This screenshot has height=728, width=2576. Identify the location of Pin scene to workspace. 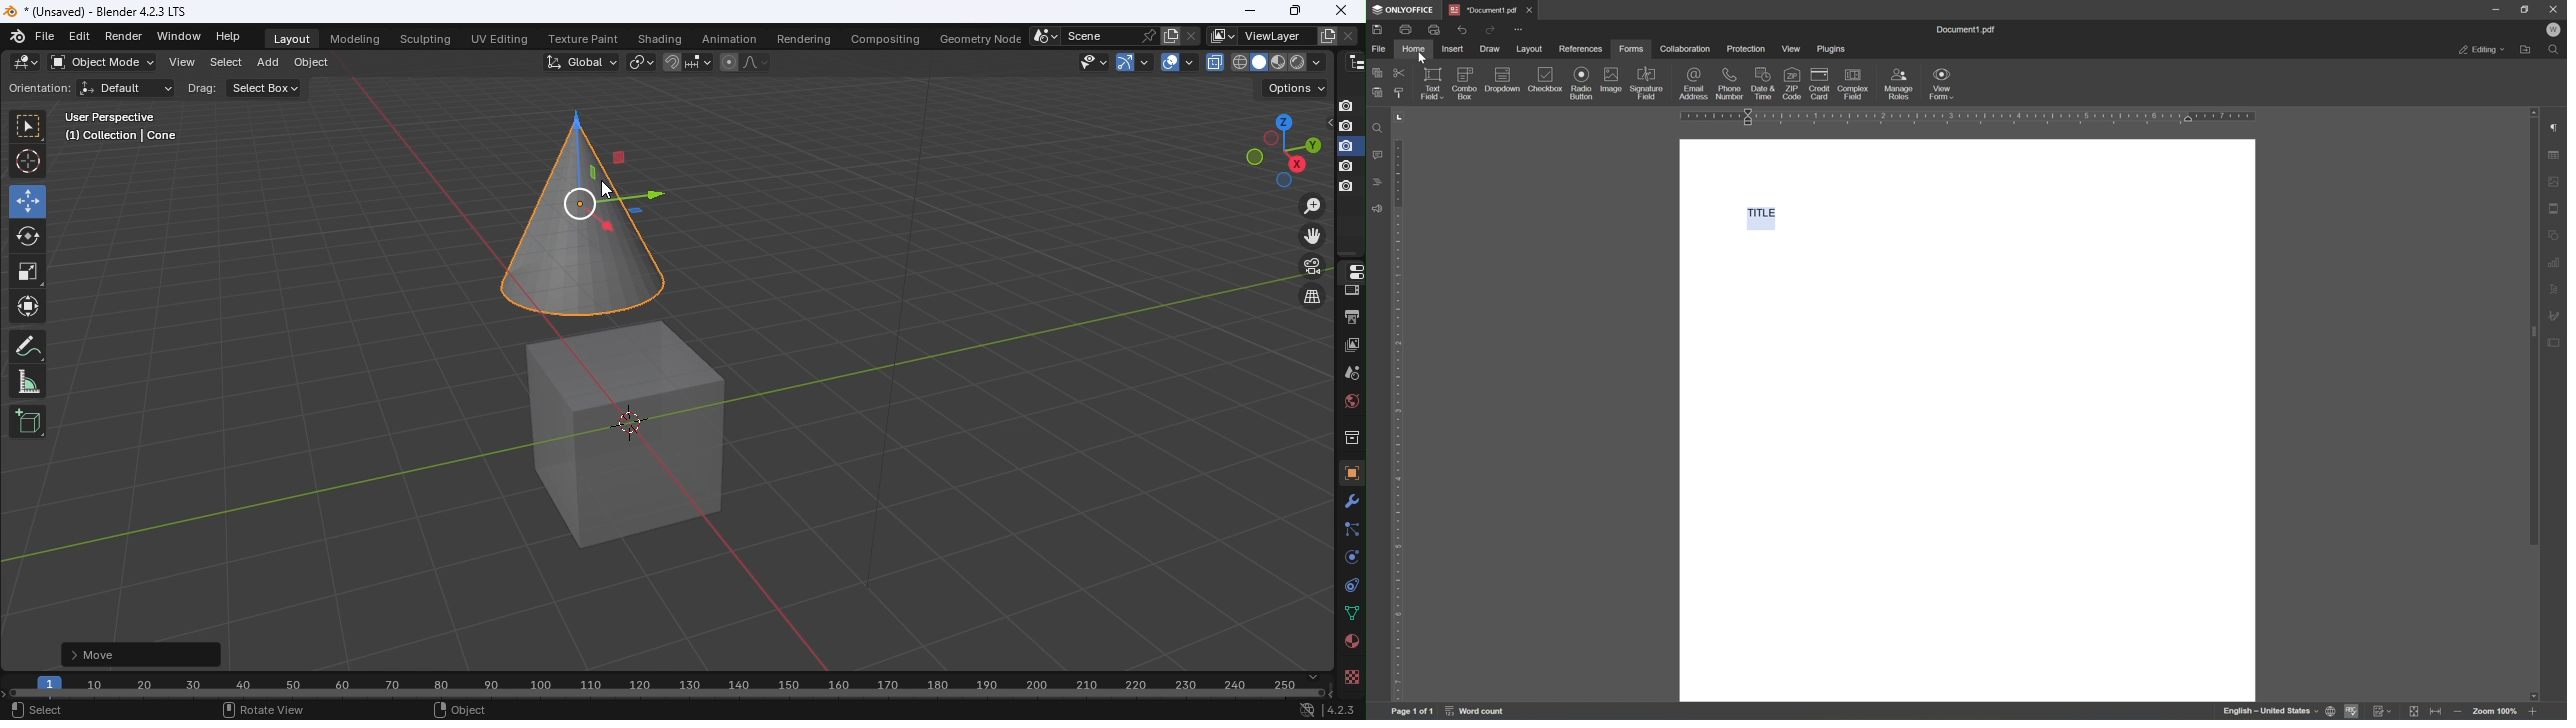
(1147, 35).